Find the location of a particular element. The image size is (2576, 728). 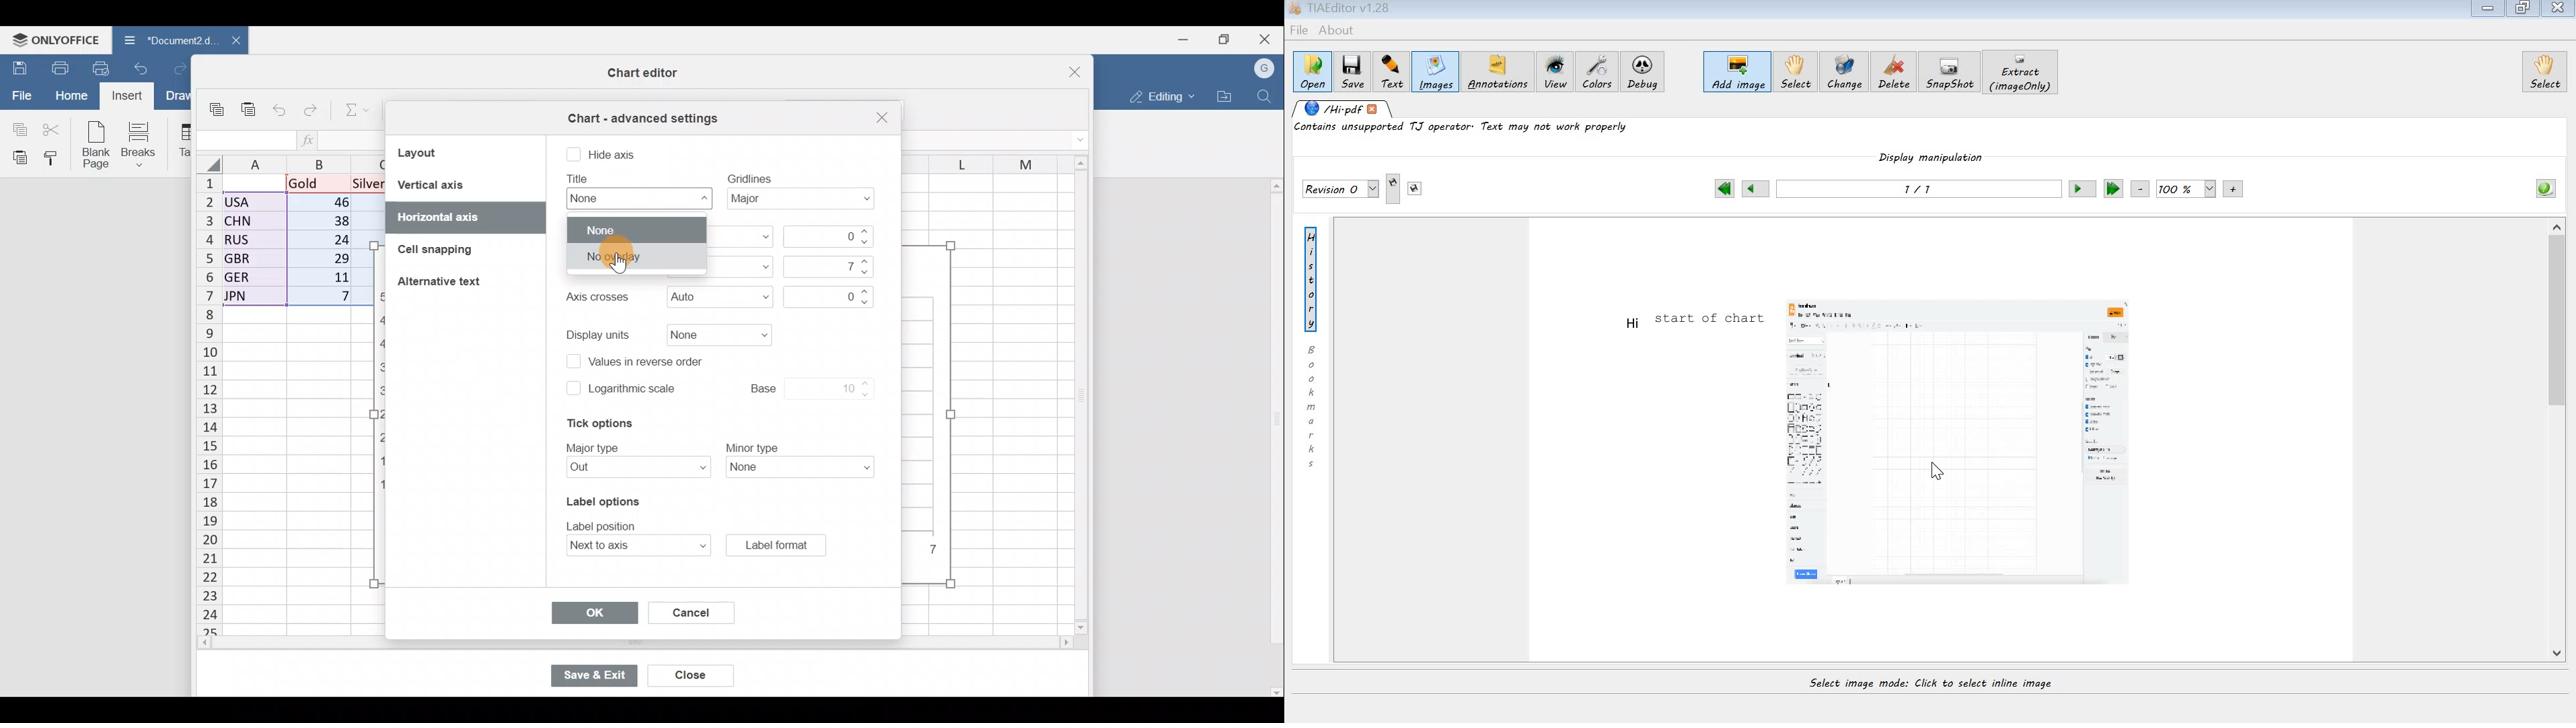

Redo is located at coordinates (310, 107).